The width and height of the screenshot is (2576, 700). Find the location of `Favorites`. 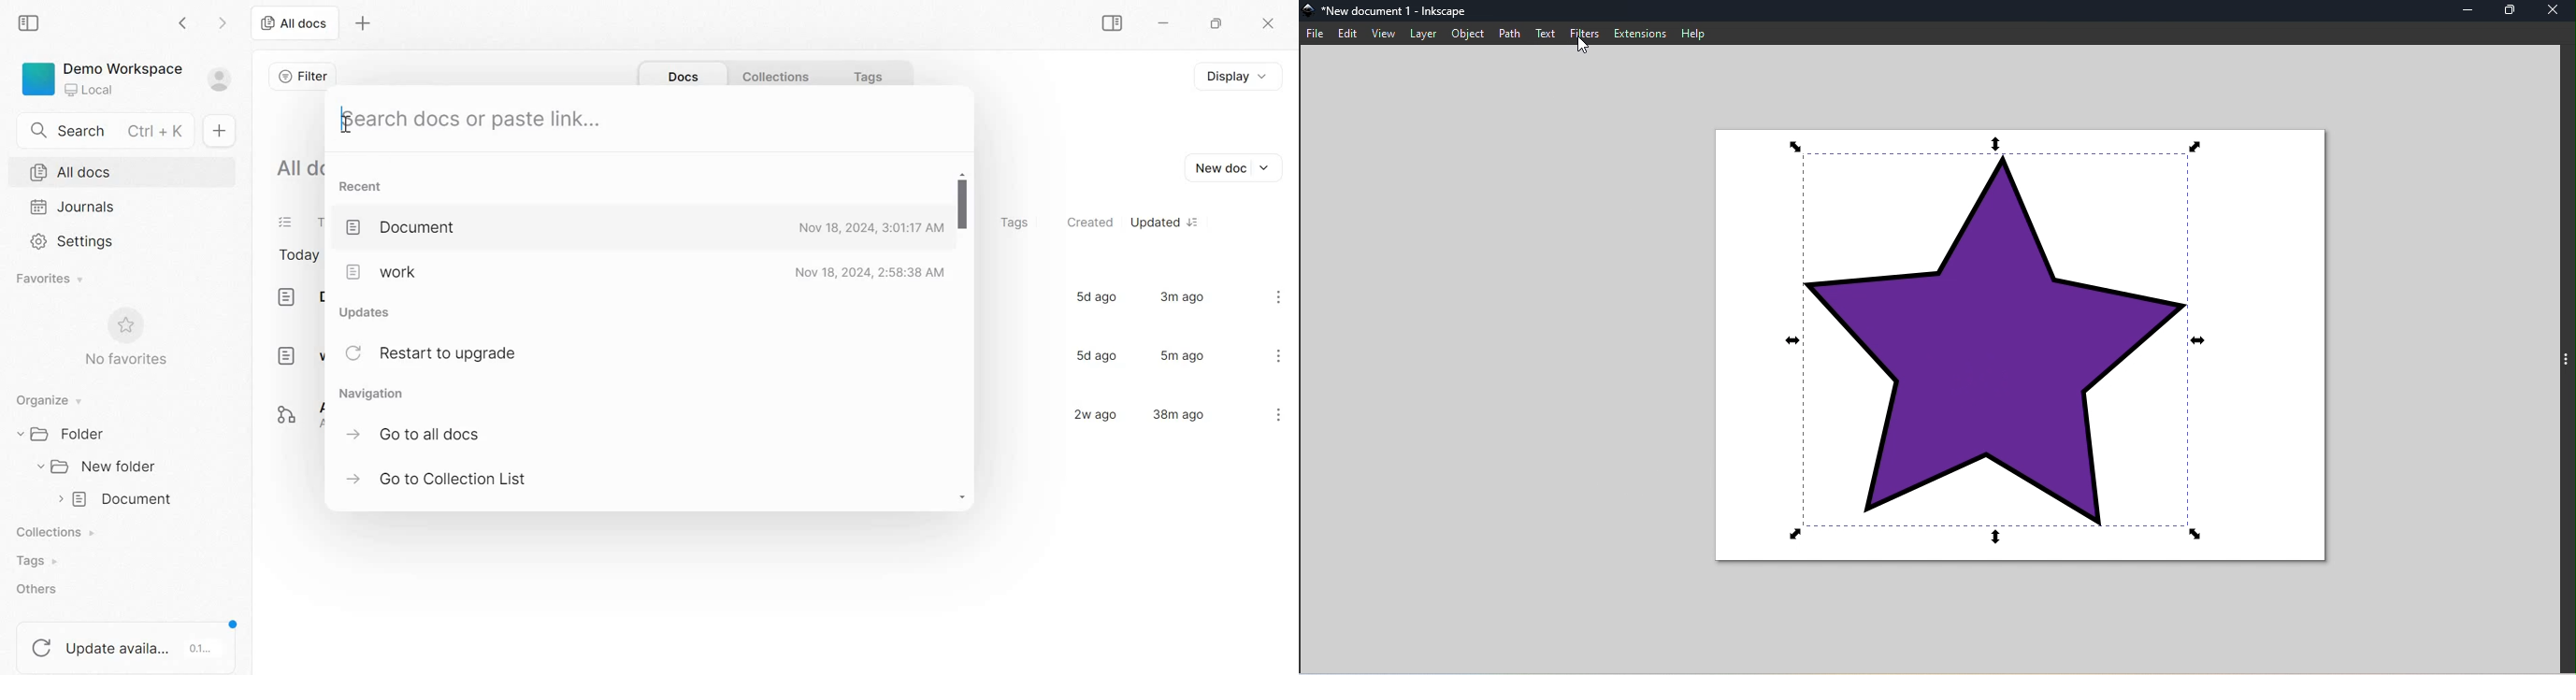

Favorites is located at coordinates (51, 279).